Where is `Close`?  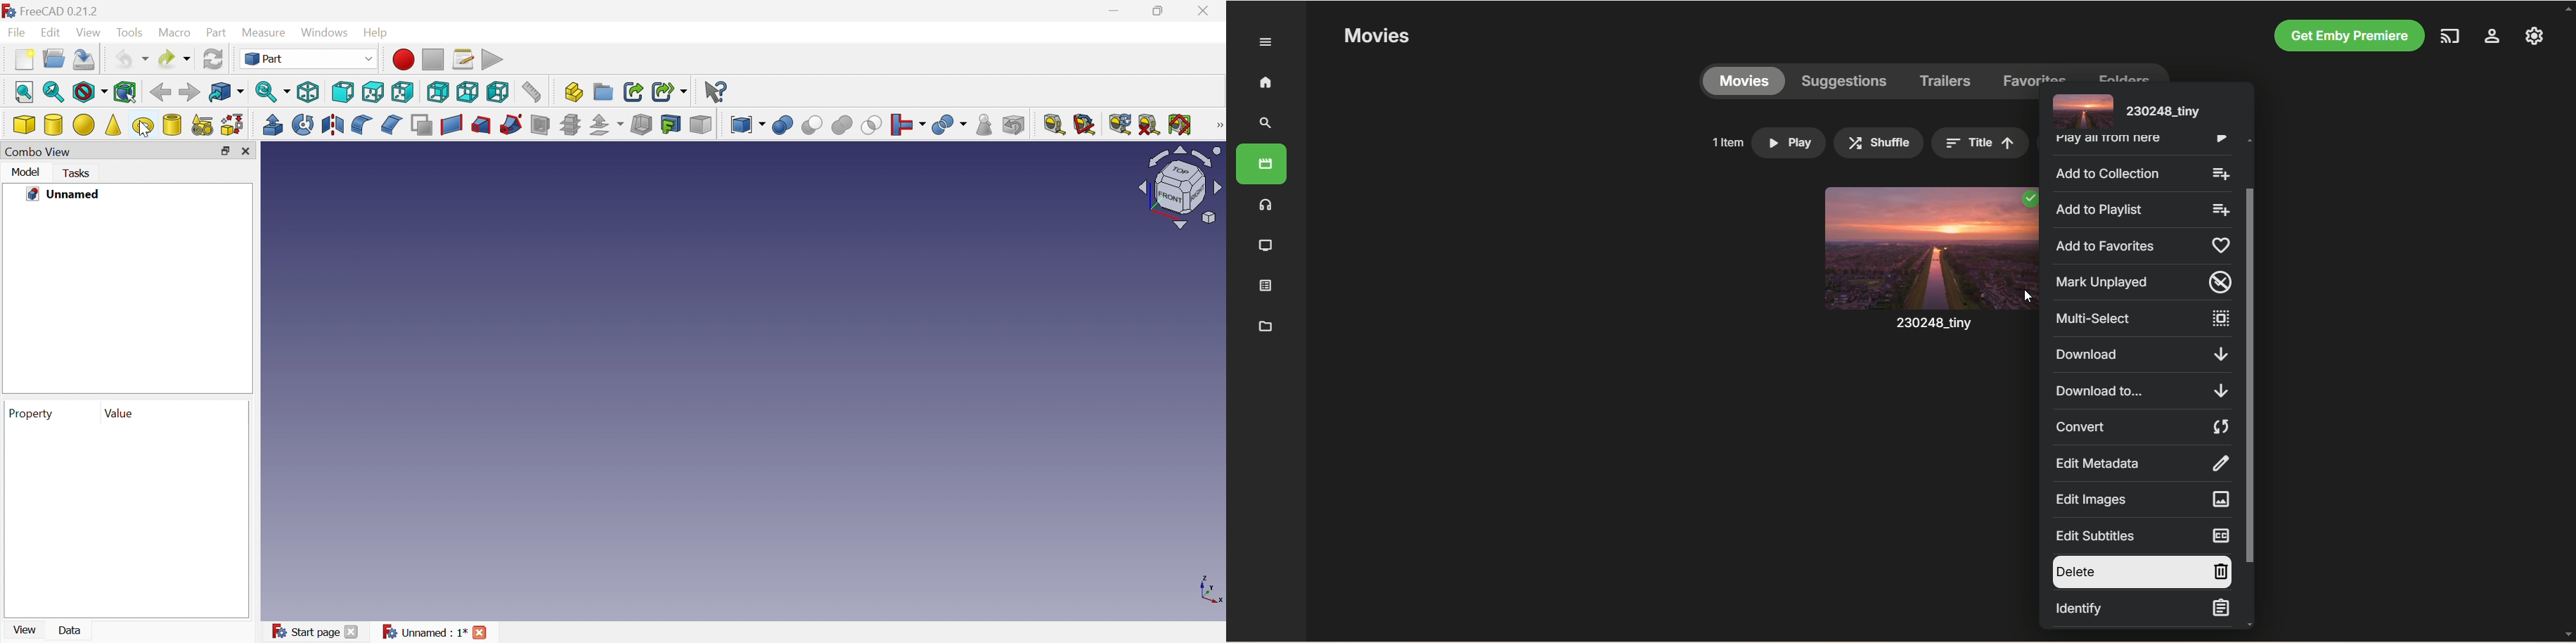 Close is located at coordinates (351, 633).